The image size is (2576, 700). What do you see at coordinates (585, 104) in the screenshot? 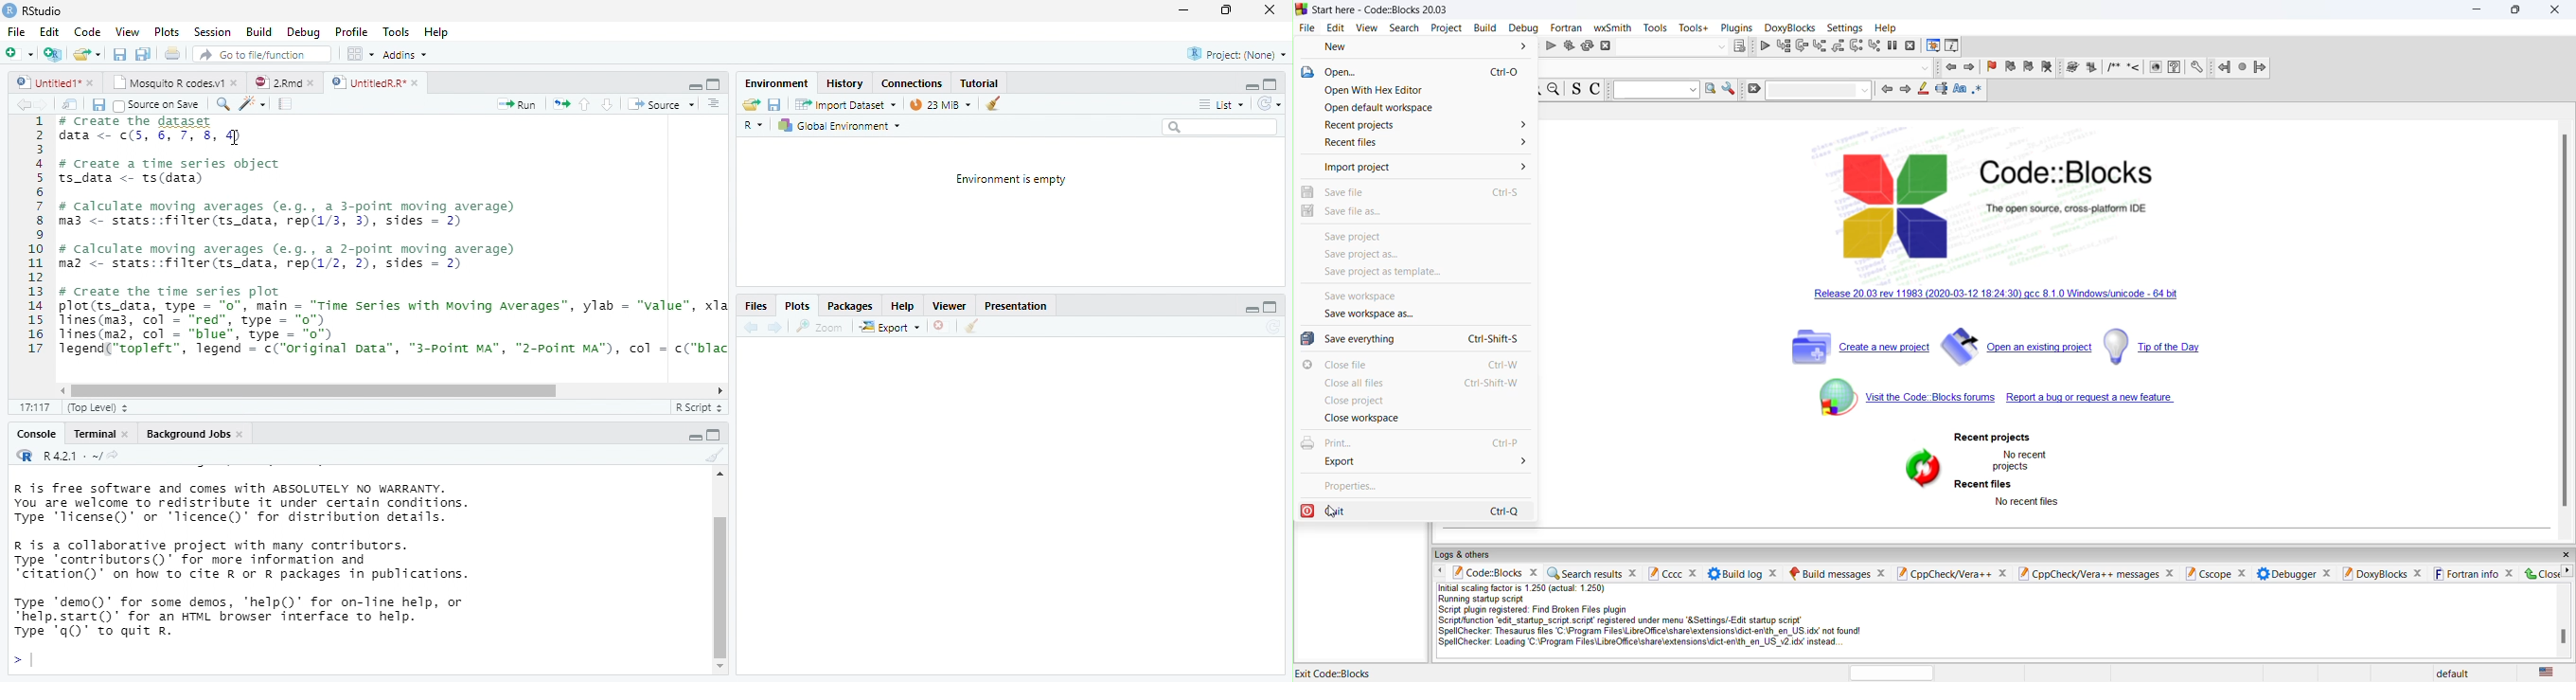
I see `up` at bounding box center [585, 104].